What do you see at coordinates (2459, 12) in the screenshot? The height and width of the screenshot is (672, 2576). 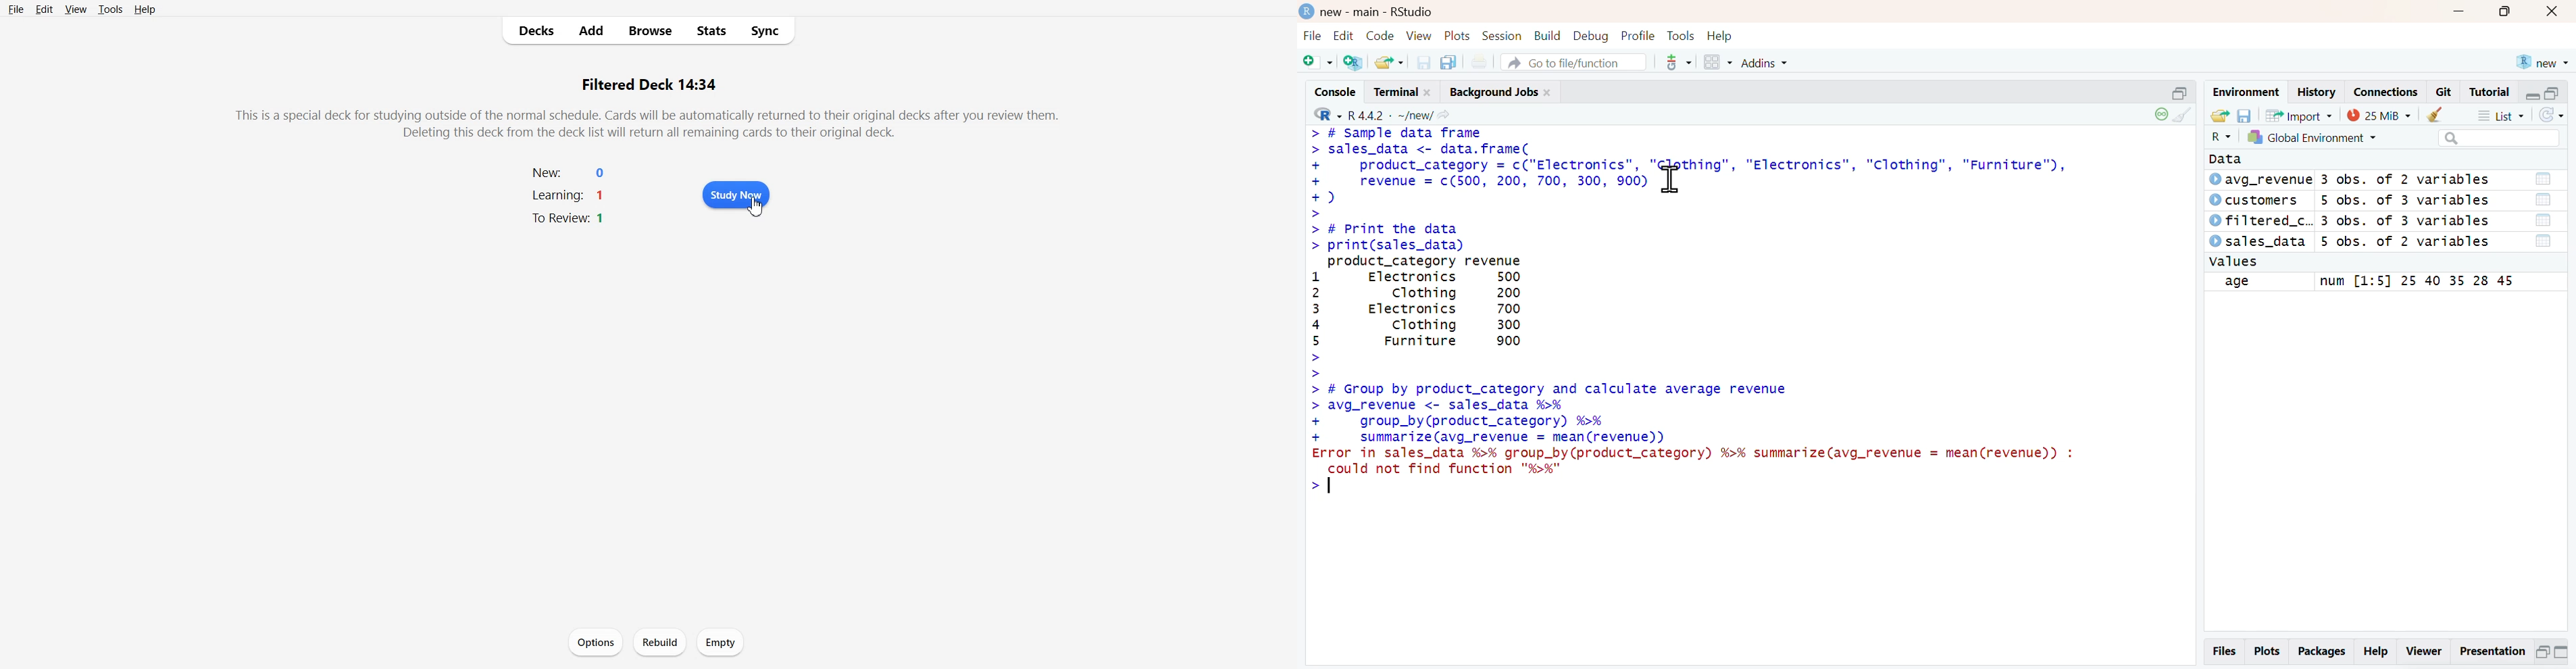 I see `minimize` at bounding box center [2459, 12].